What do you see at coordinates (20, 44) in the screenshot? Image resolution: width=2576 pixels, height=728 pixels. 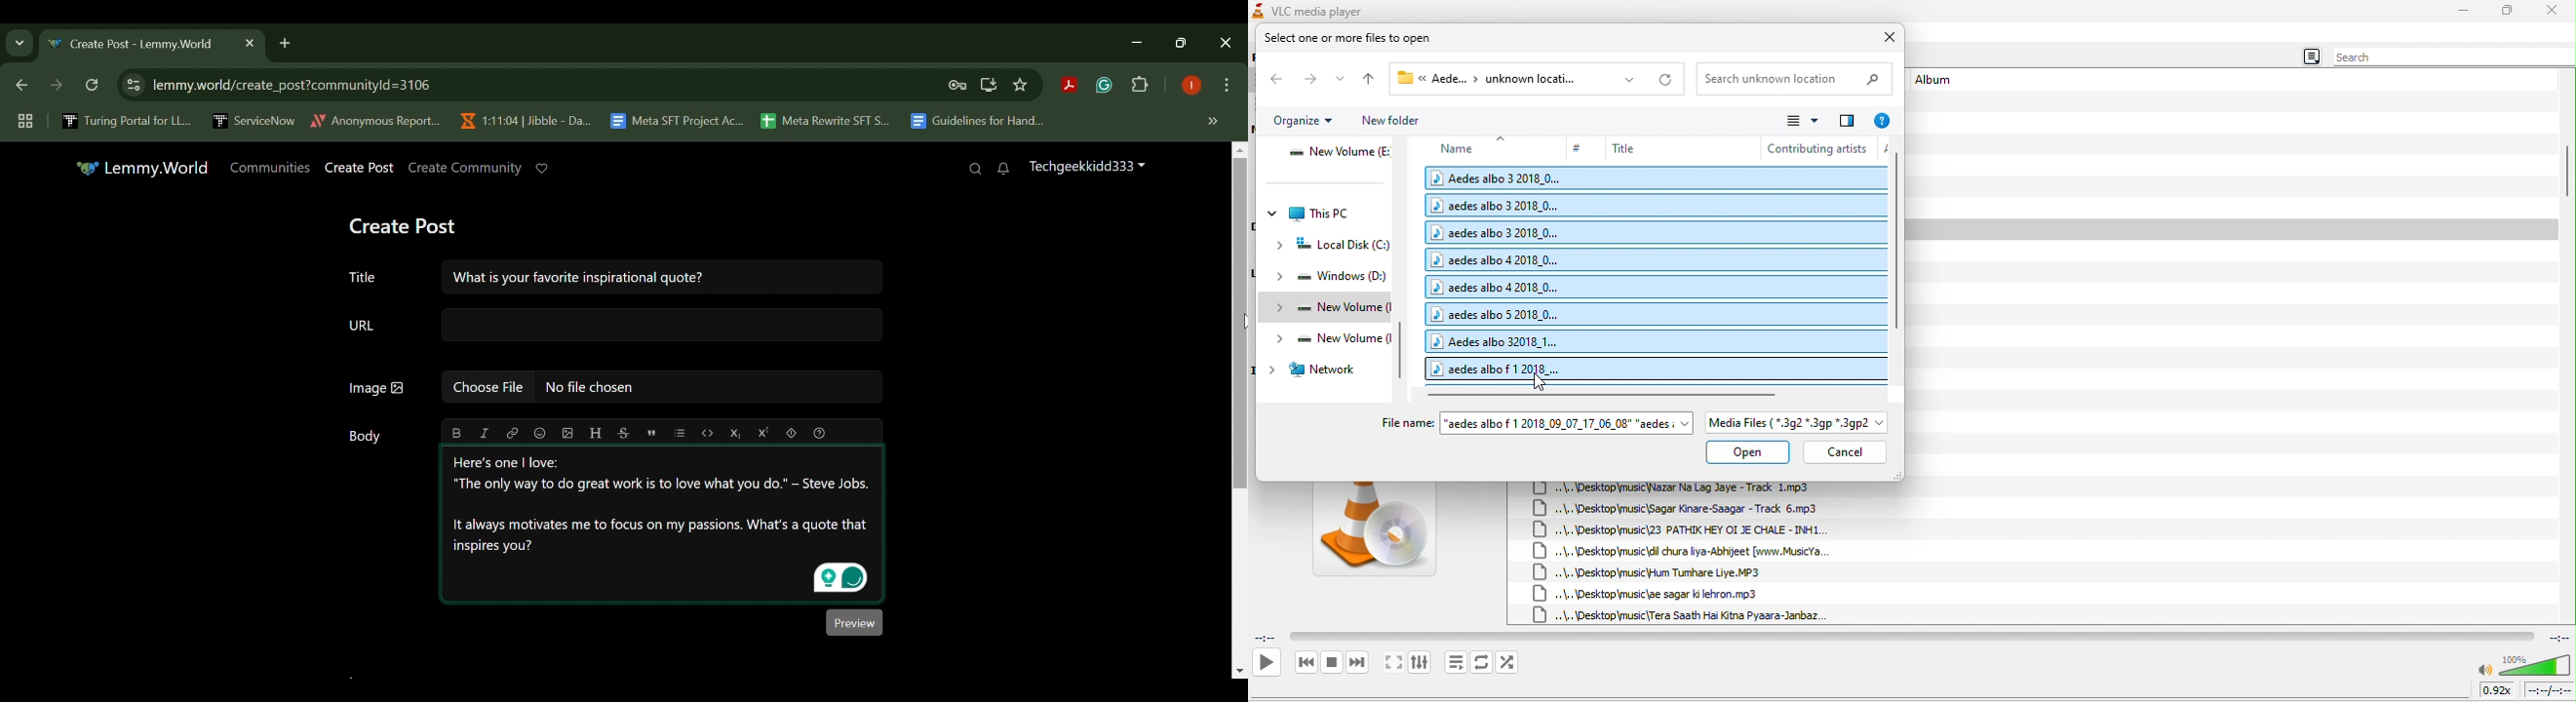 I see `Previous Page Dropdown Menu` at bounding box center [20, 44].